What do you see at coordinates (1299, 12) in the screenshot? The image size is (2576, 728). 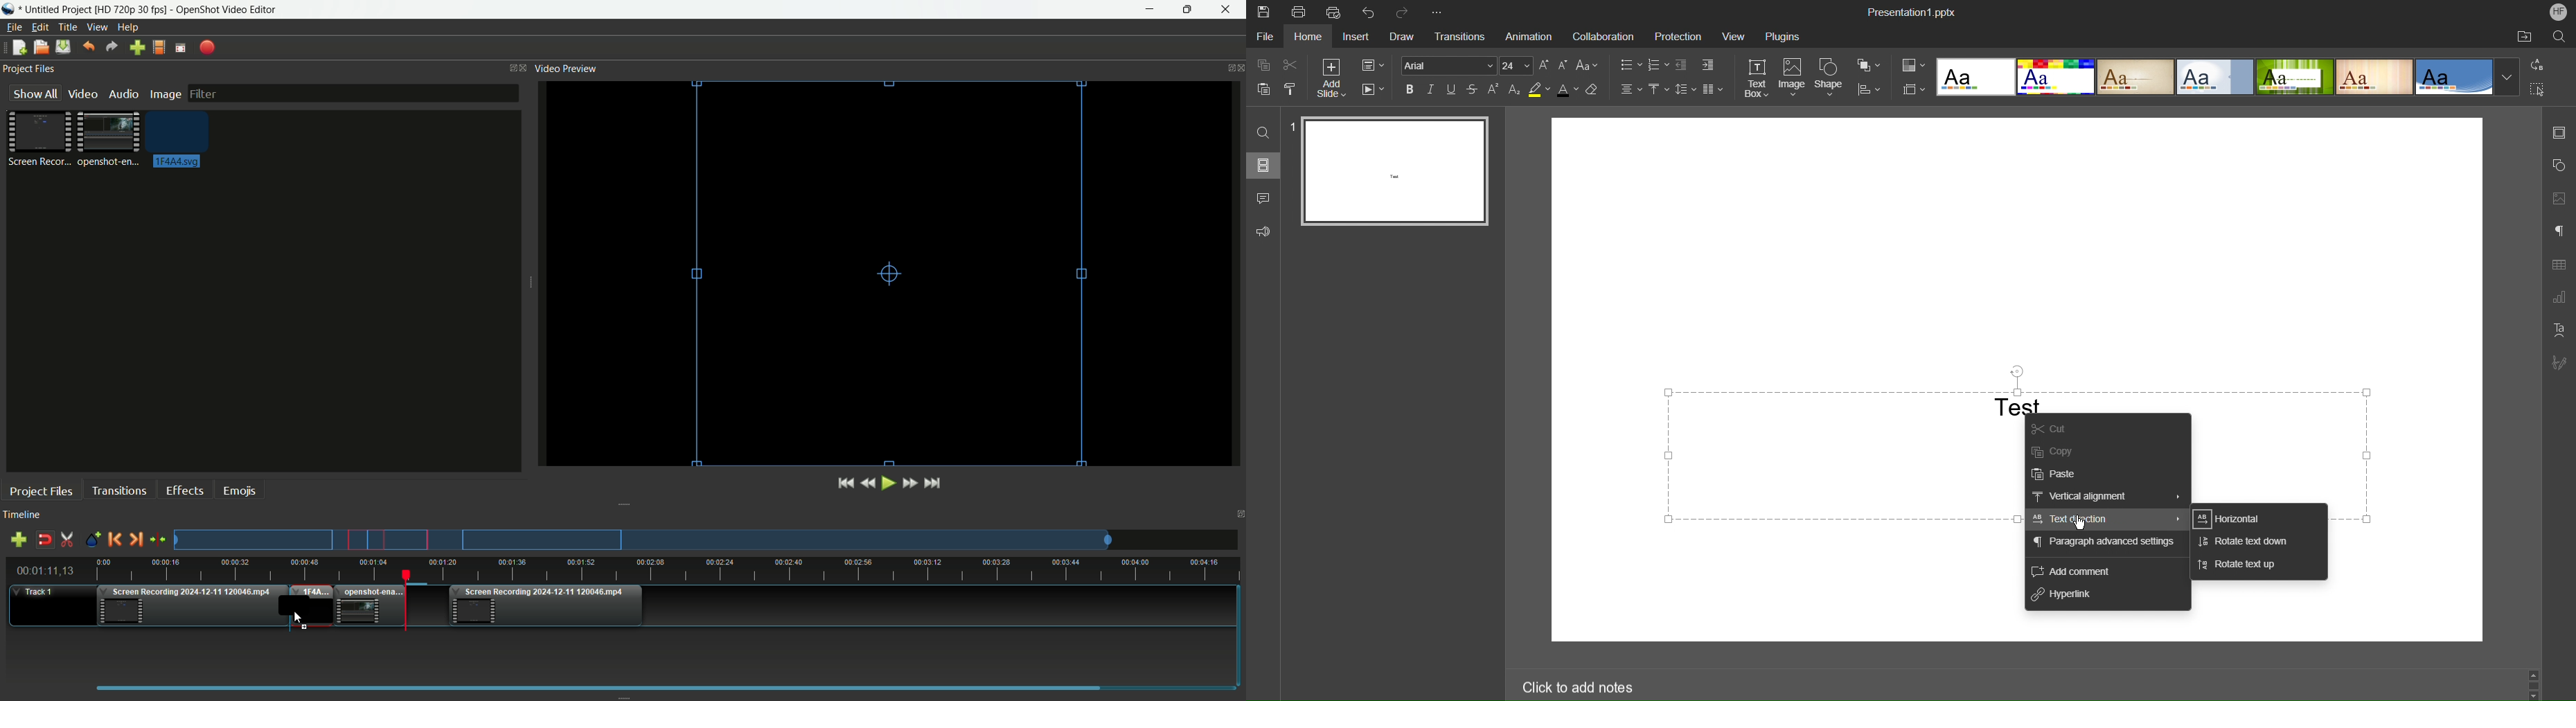 I see `Print` at bounding box center [1299, 12].